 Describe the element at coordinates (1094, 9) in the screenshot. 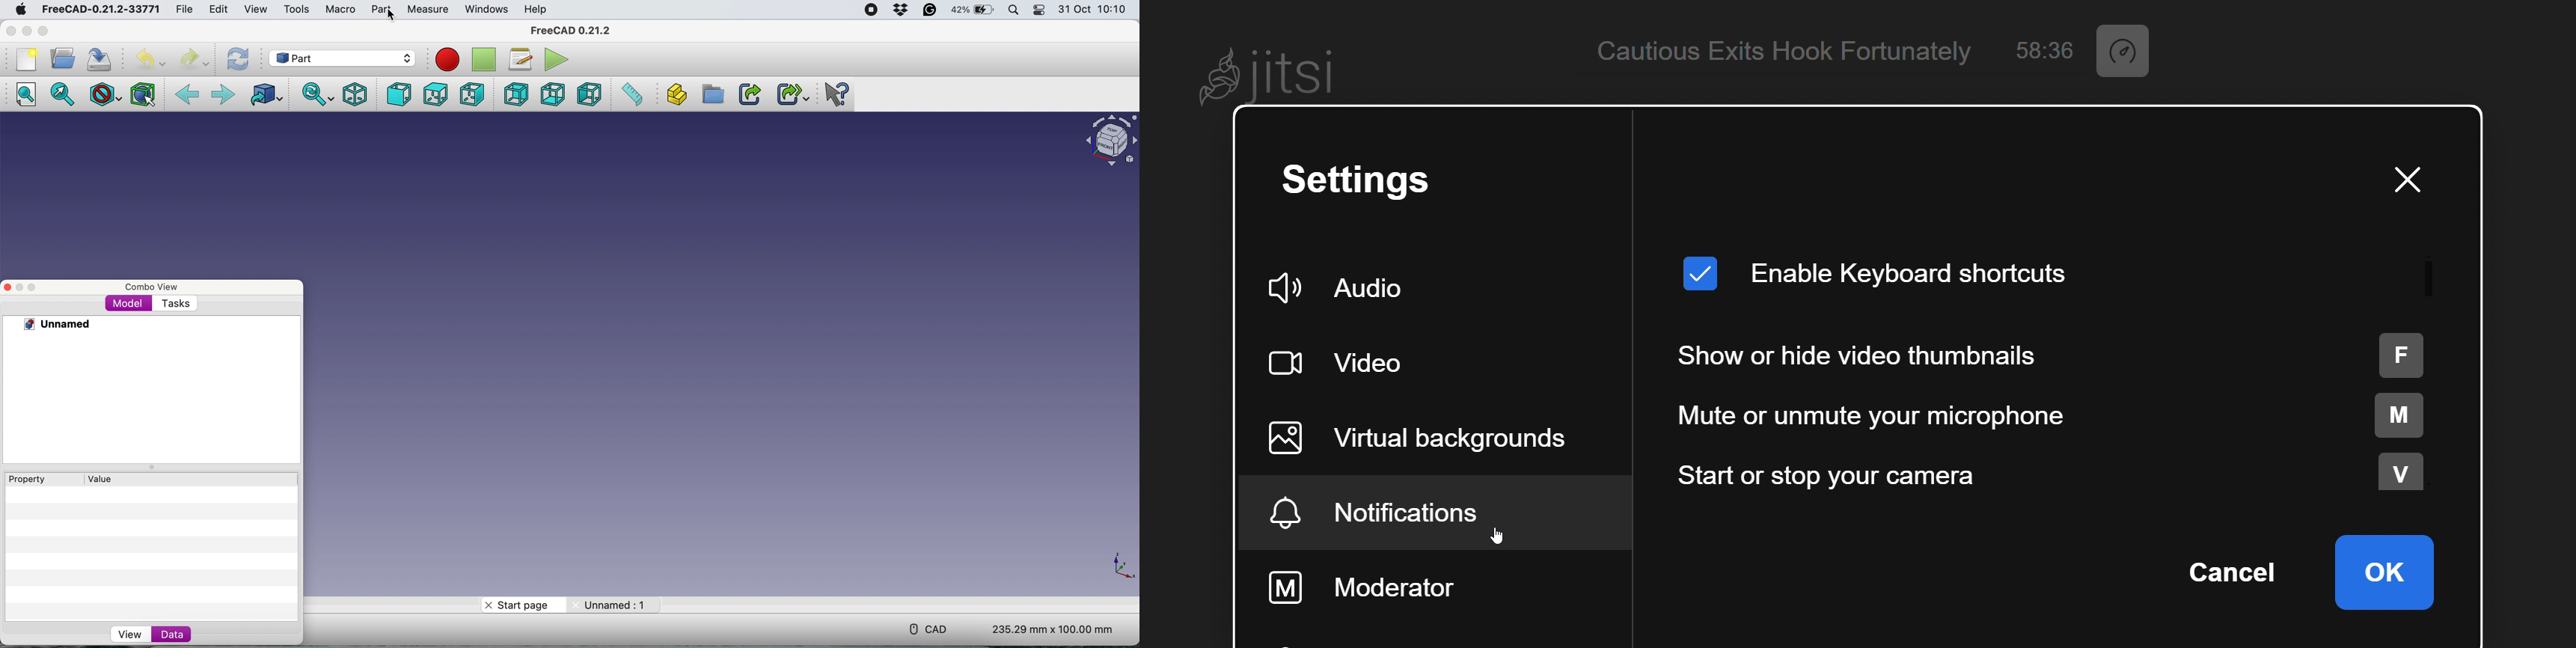

I see `Date and Time` at that location.